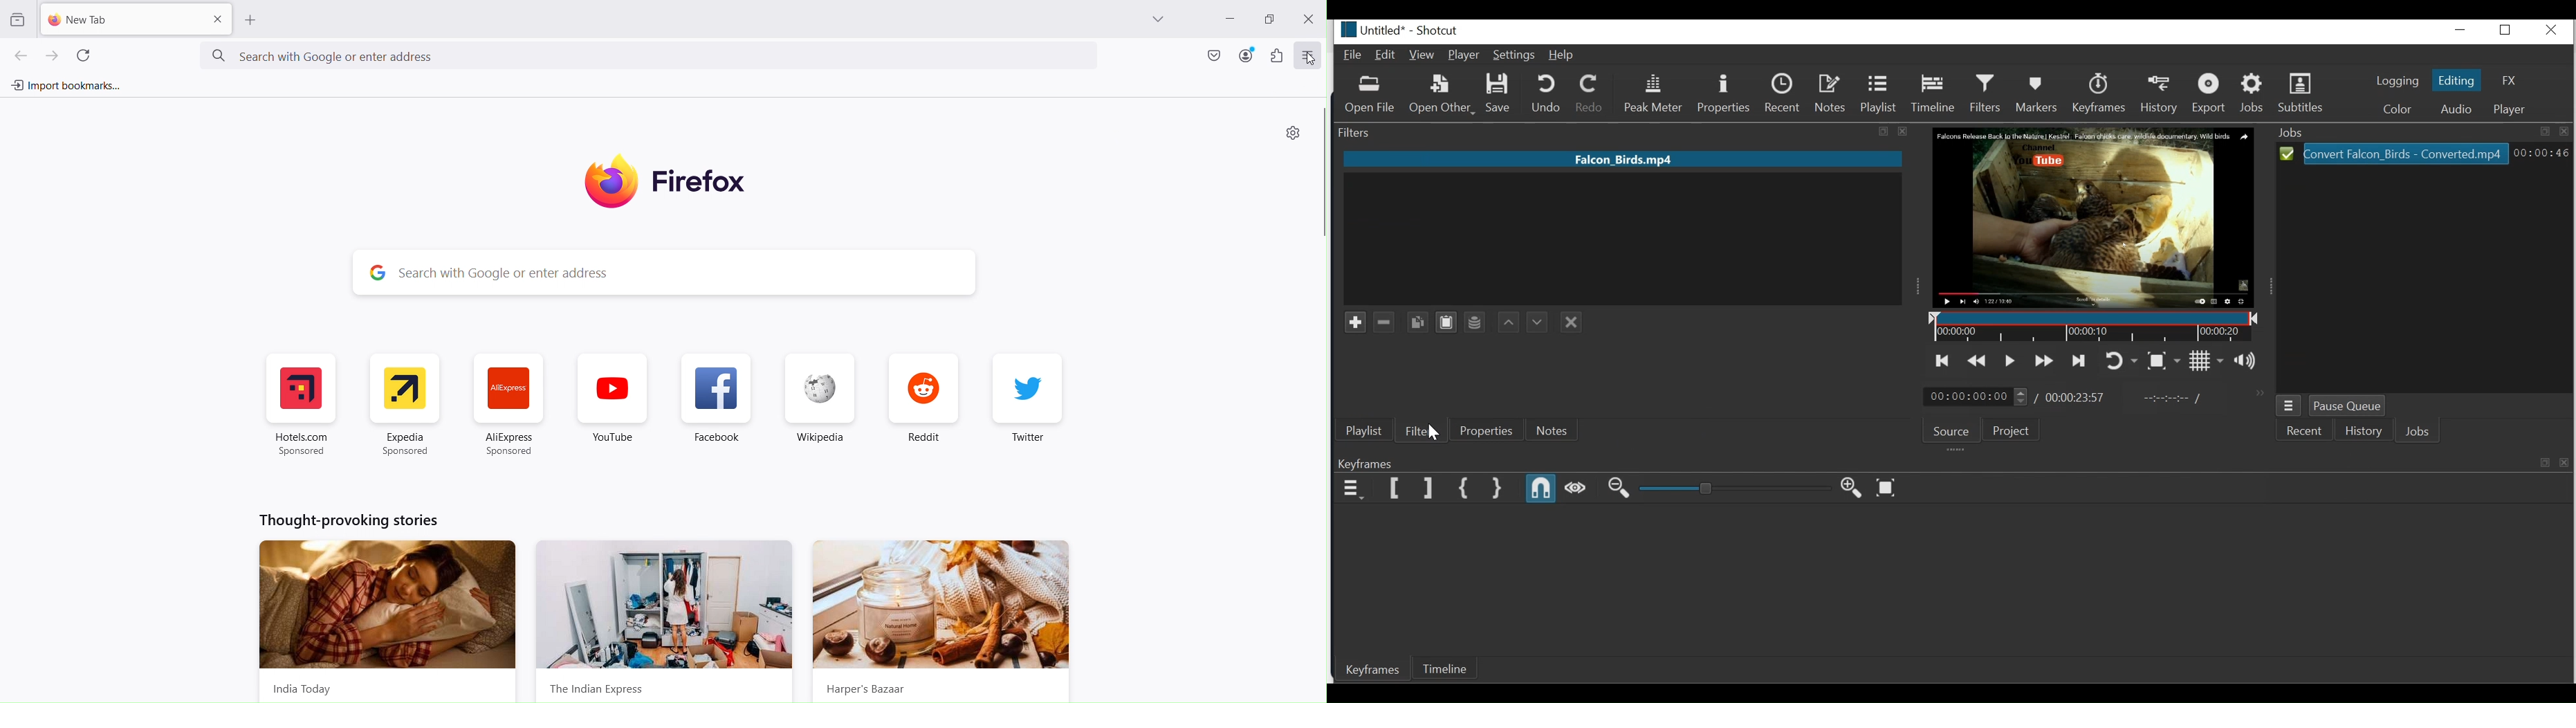  Describe the element at coordinates (1307, 19) in the screenshot. I see `Close` at that location.